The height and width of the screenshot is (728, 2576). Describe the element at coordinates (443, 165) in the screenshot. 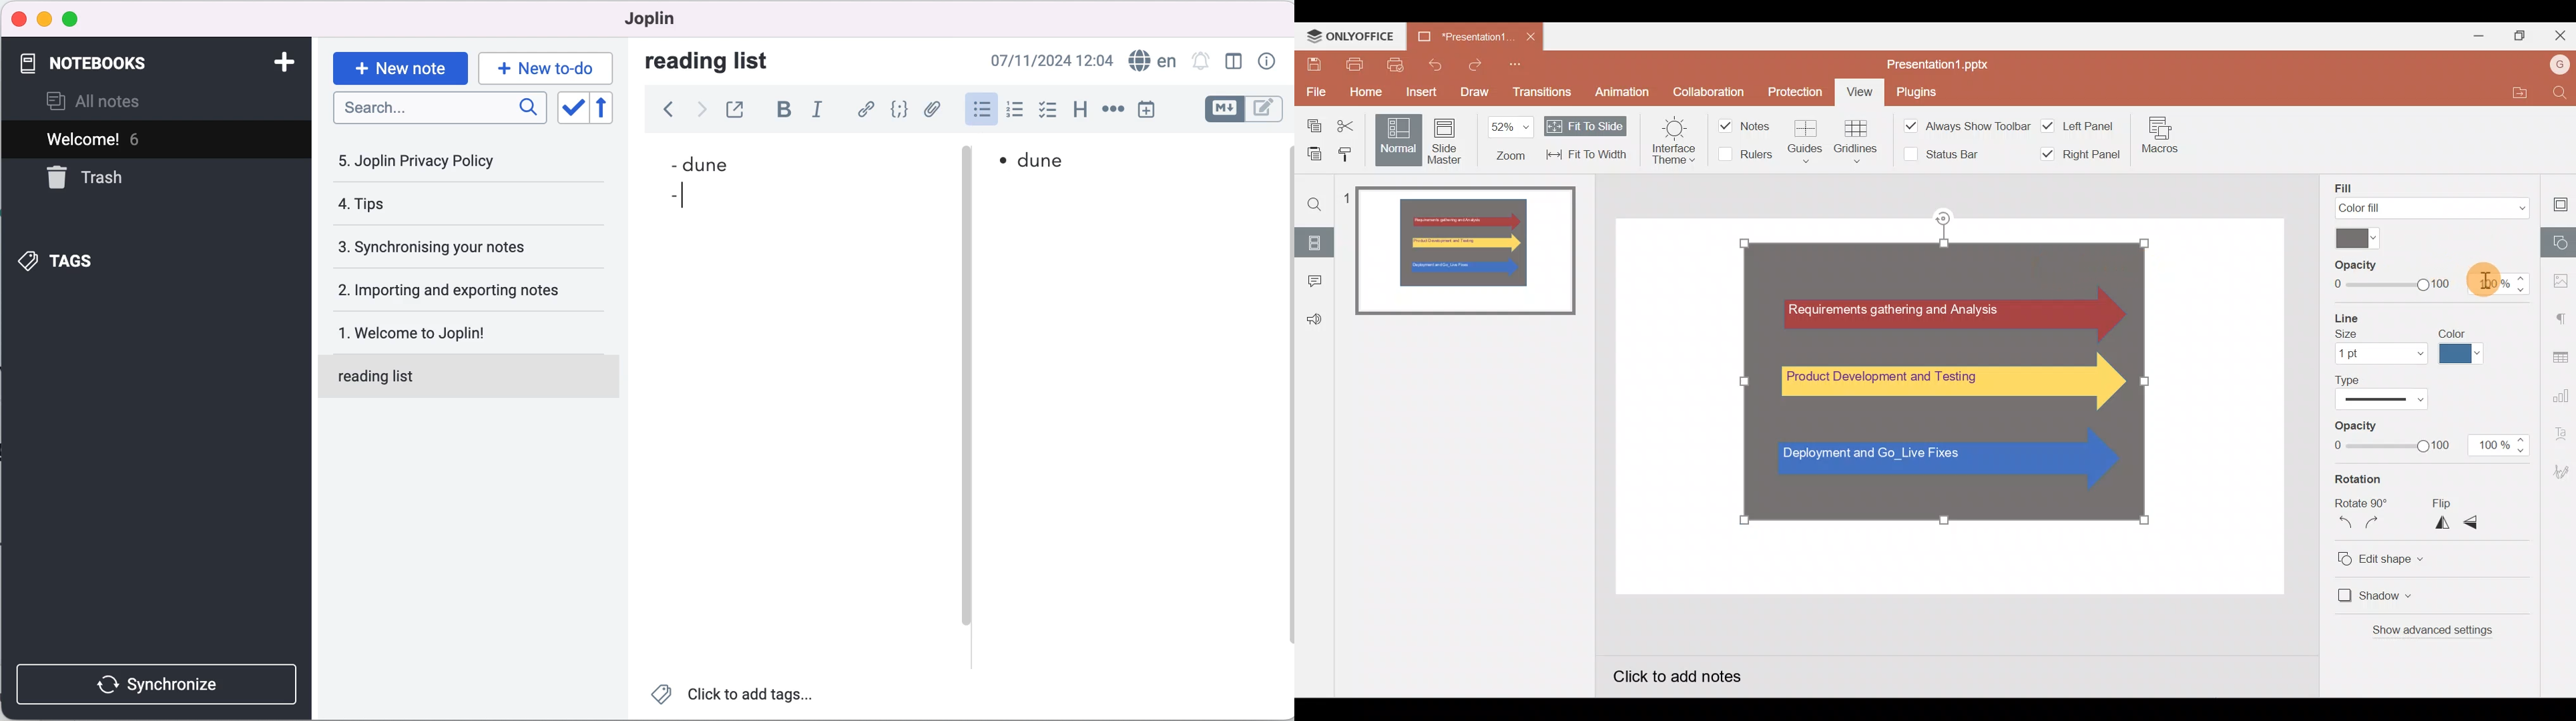

I see `joplin privacy policy` at that location.